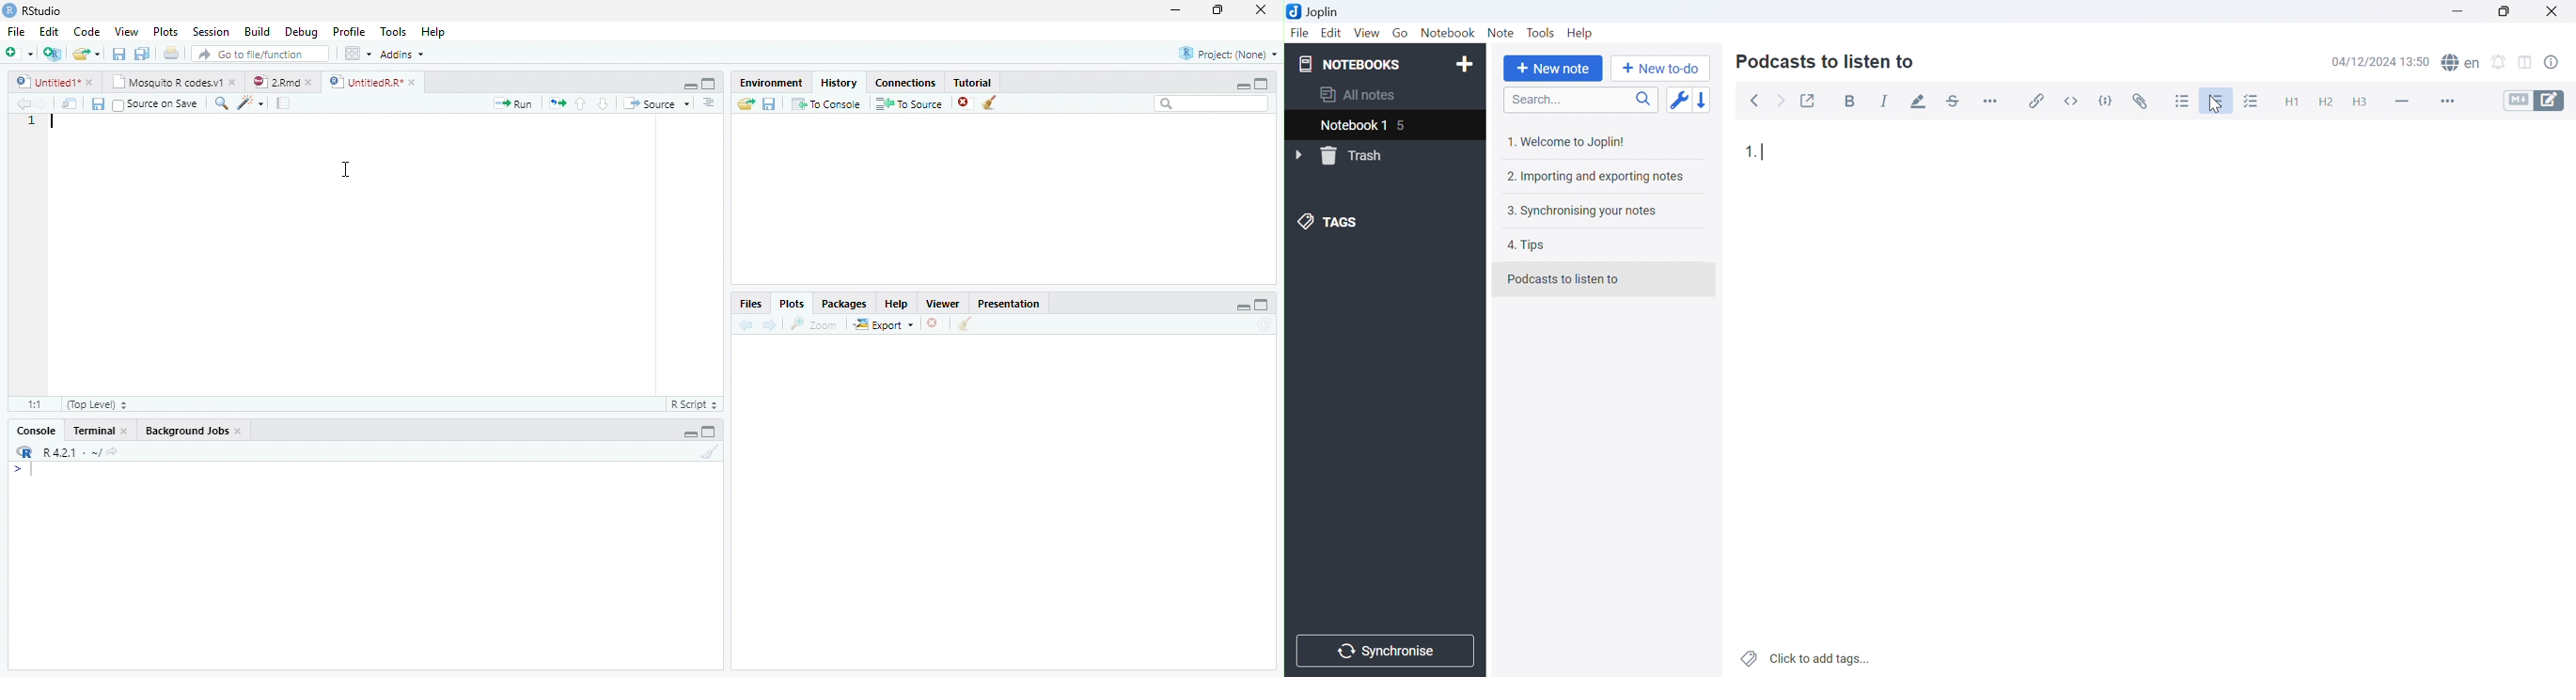 This screenshot has height=700, width=2576. Describe the element at coordinates (1584, 34) in the screenshot. I see `Help` at that location.